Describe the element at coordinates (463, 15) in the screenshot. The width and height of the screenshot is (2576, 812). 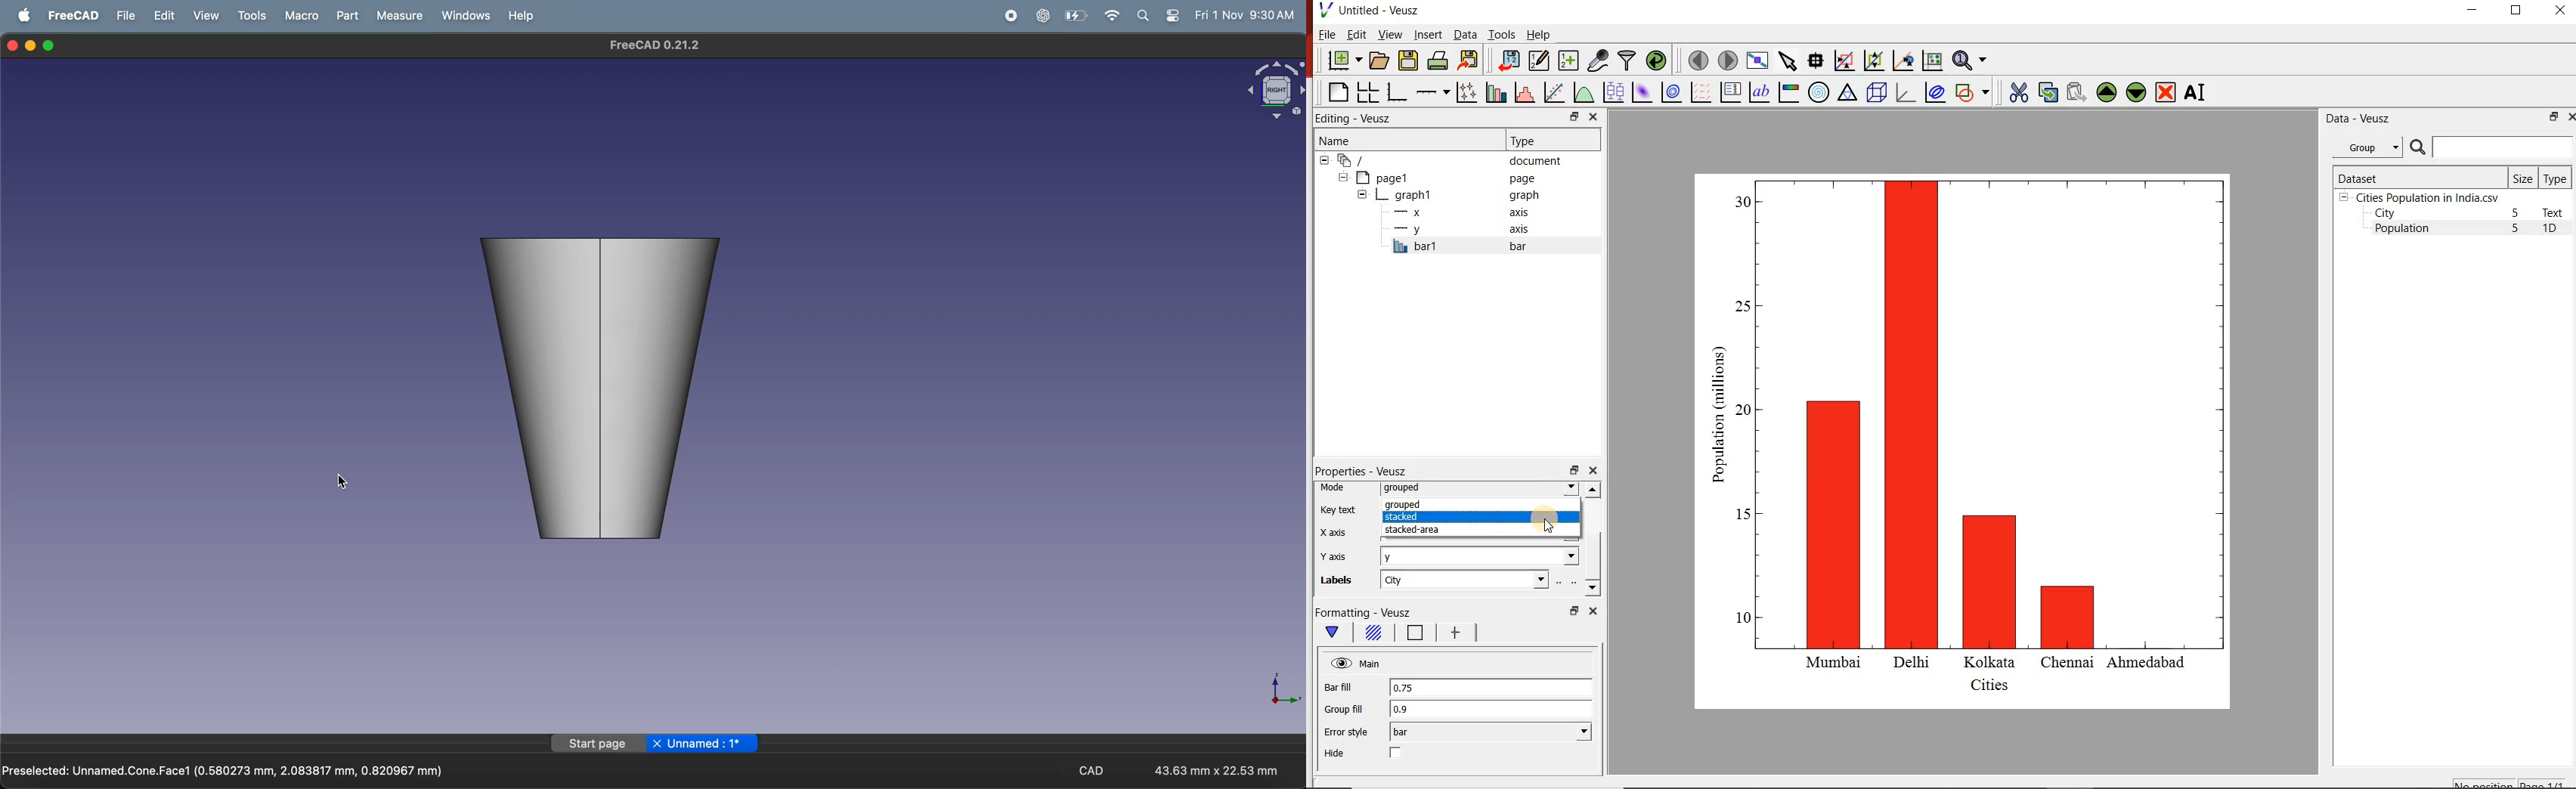
I see `windows` at that location.